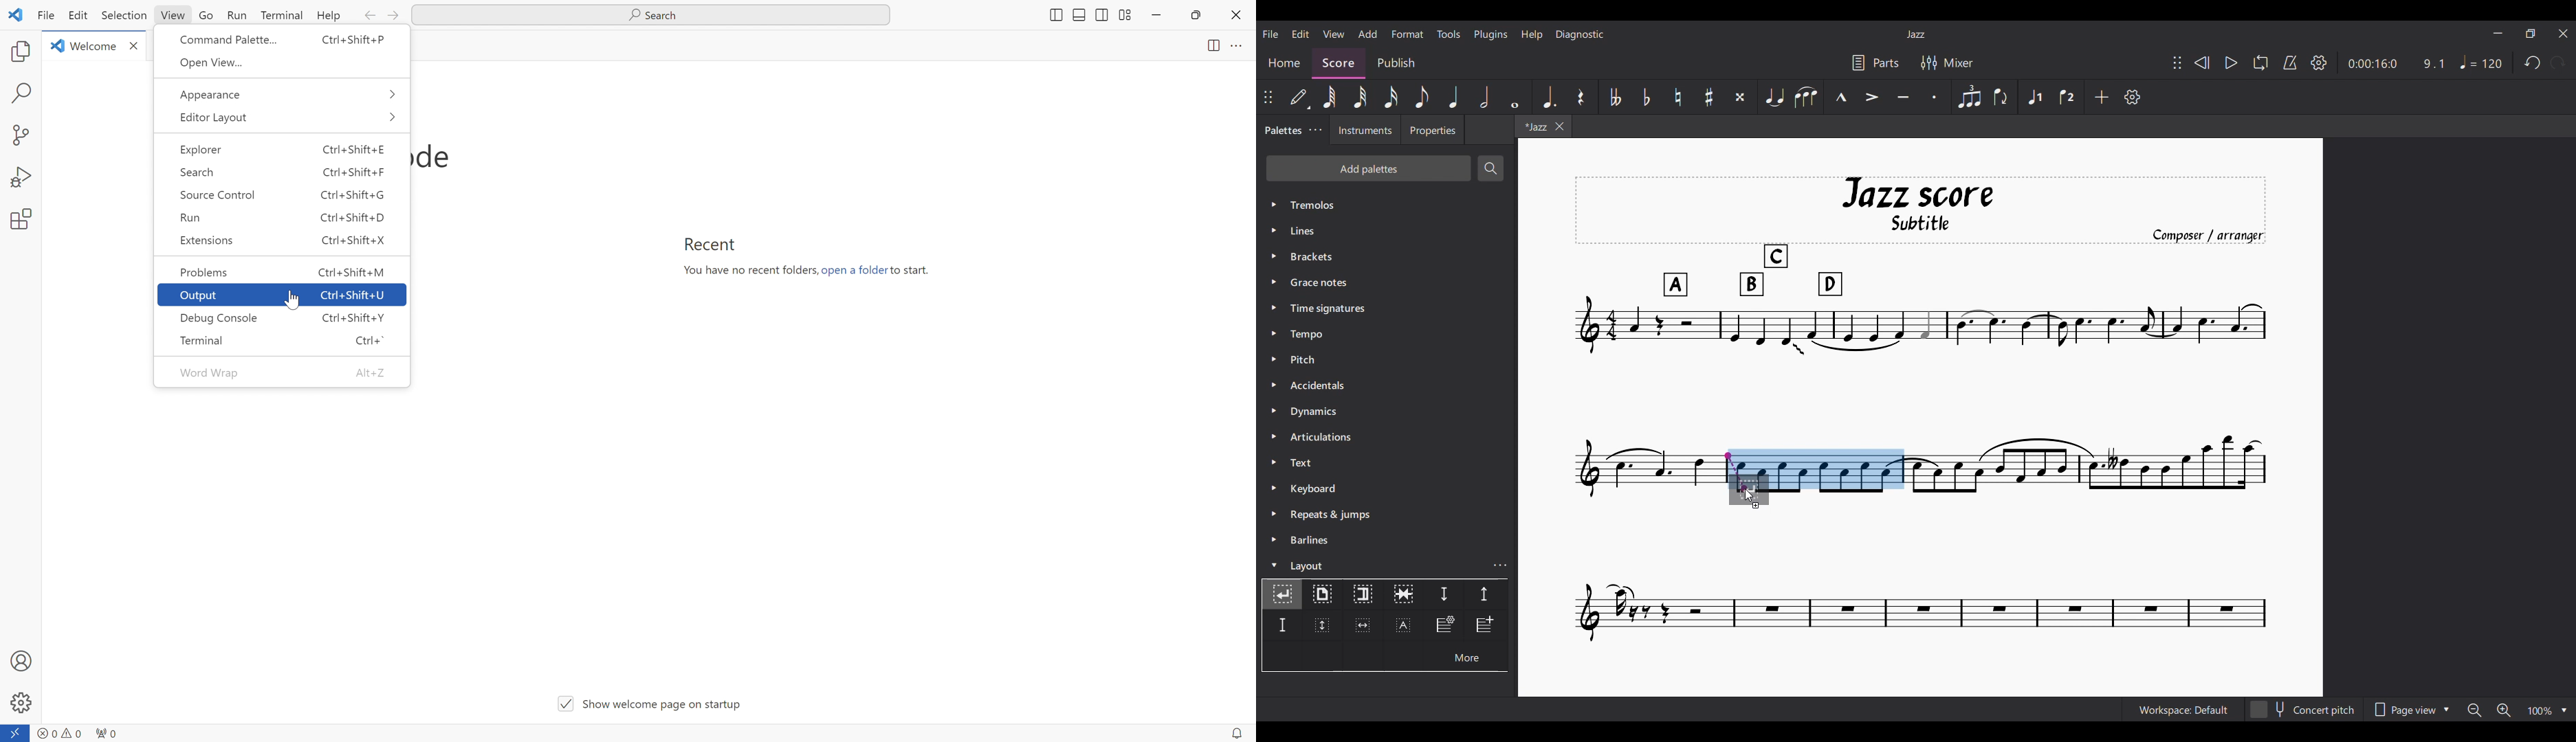 This screenshot has width=2576, height=756. Describe the element at coordinates (1387, 385) in the screenshot. I see `Accidentals` at that location.